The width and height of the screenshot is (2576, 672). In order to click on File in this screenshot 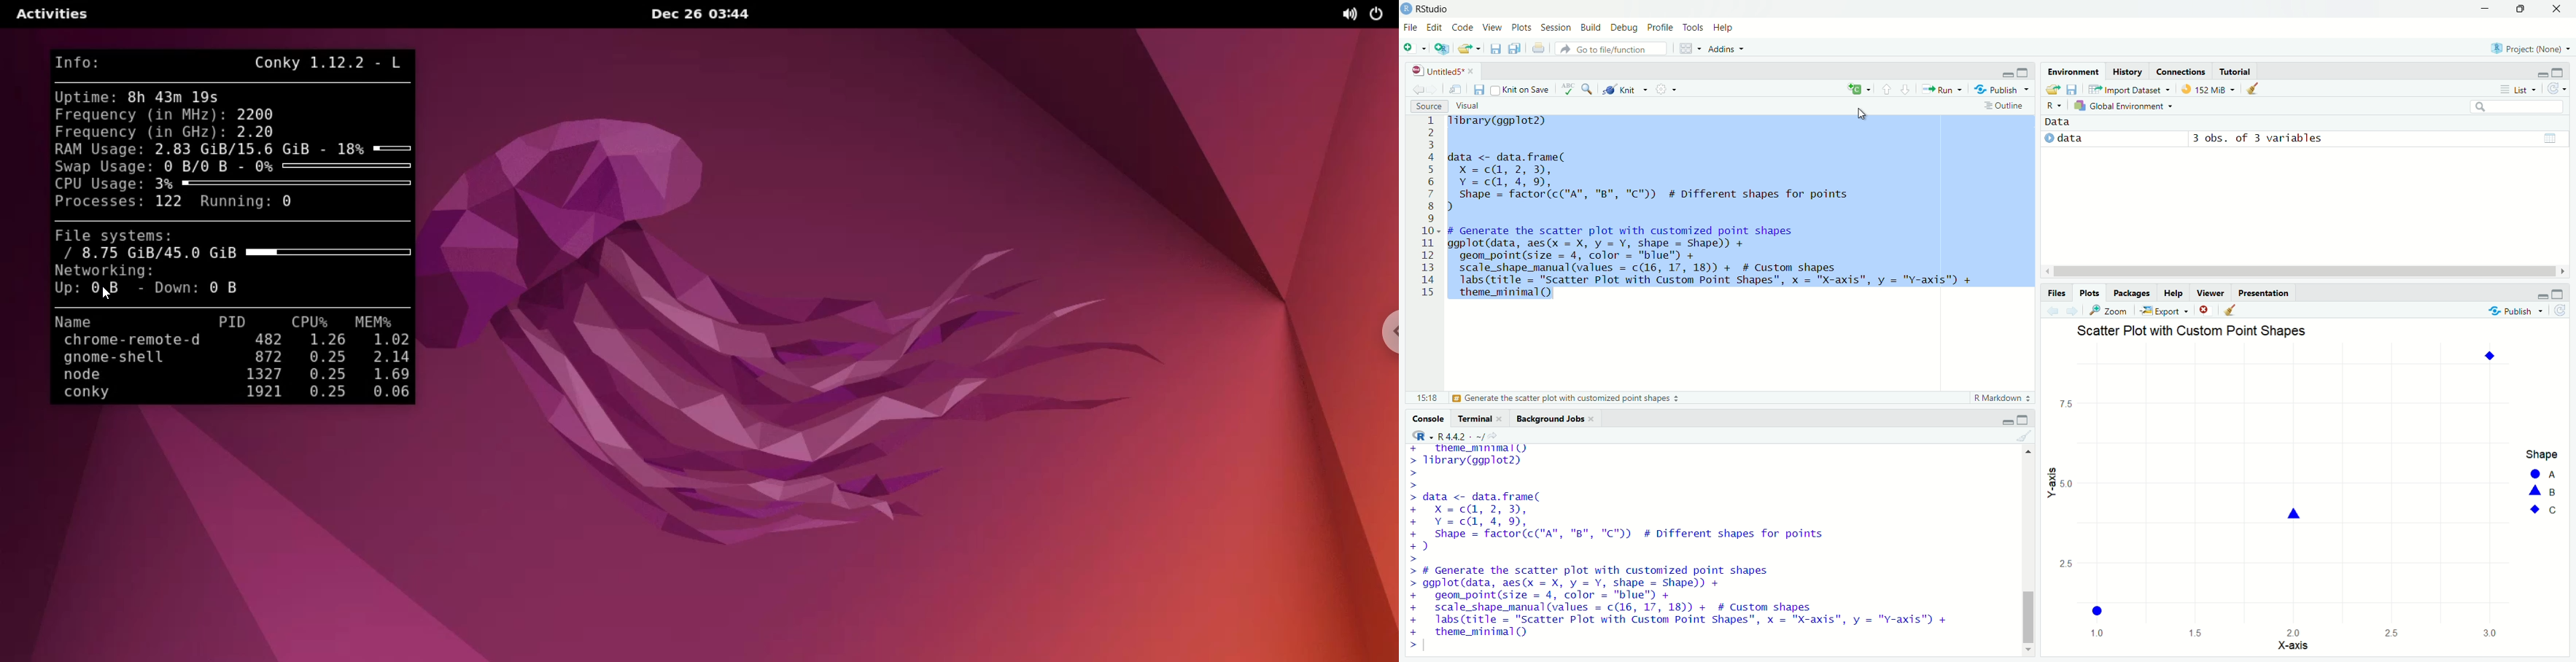, I will do `click(1411, 27)`.